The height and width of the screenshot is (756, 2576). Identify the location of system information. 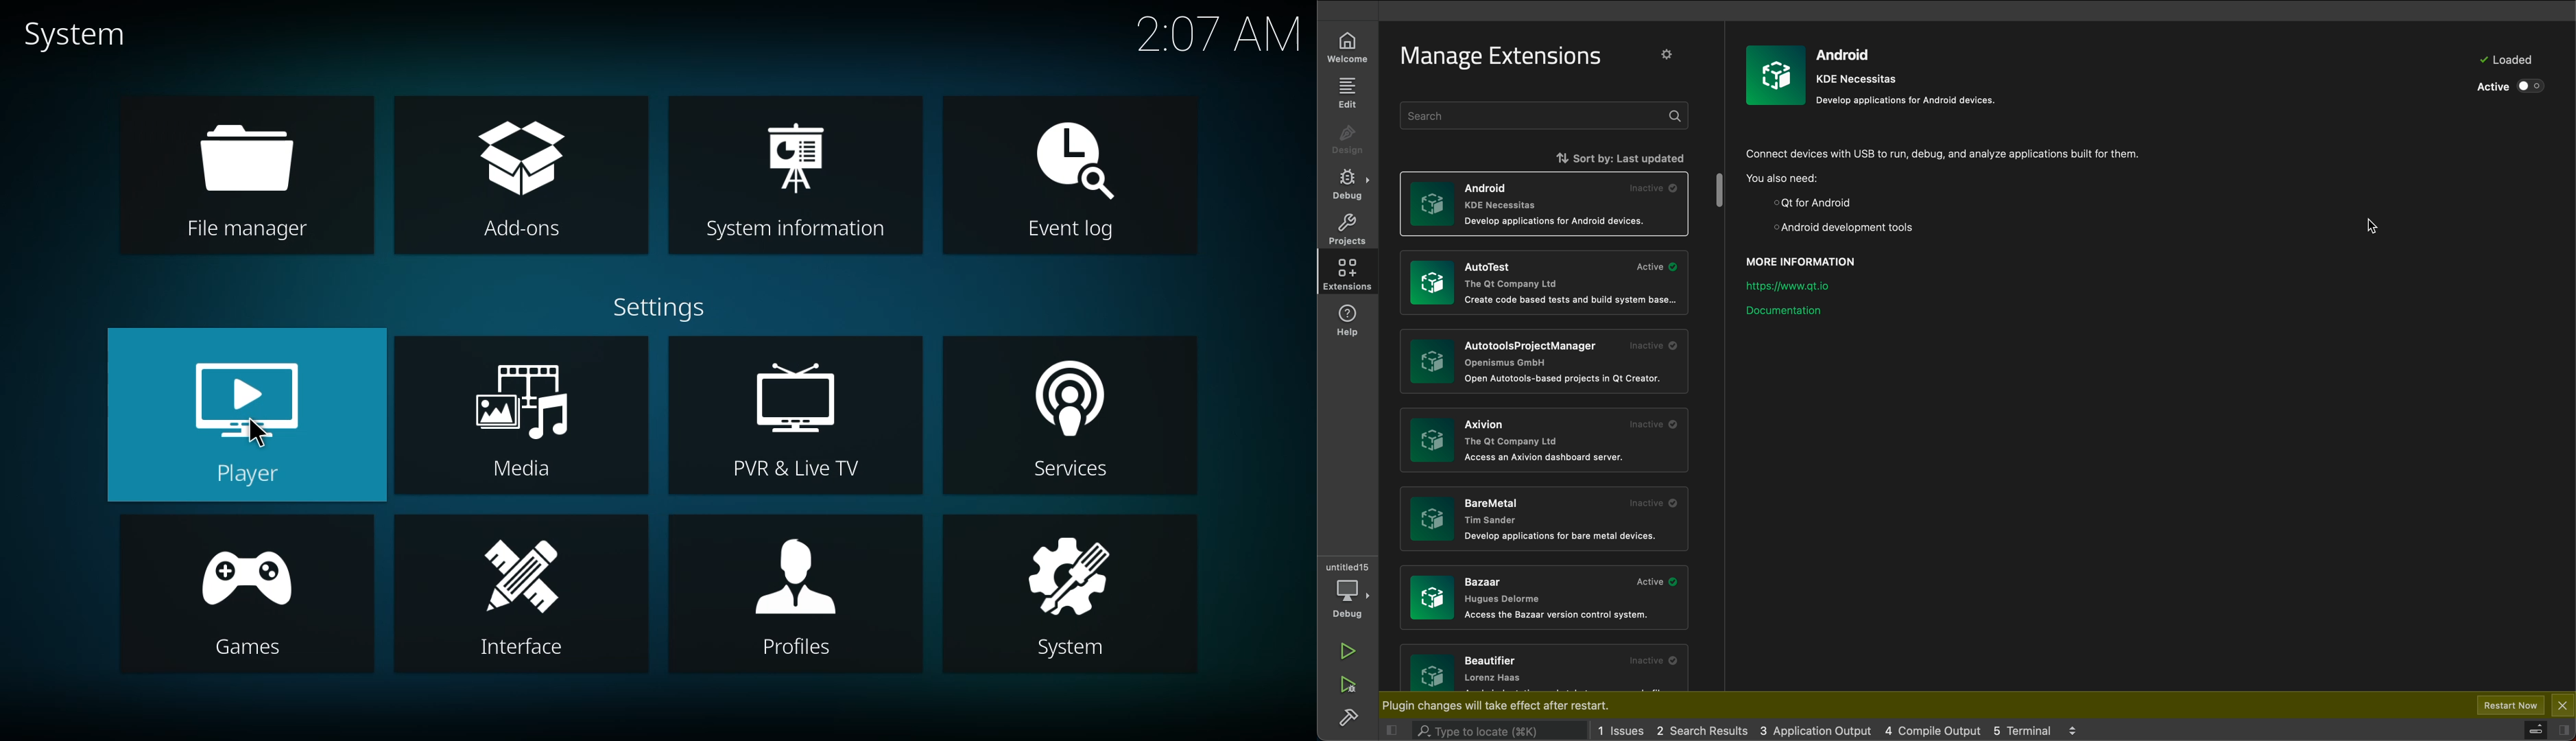
(799, 175).